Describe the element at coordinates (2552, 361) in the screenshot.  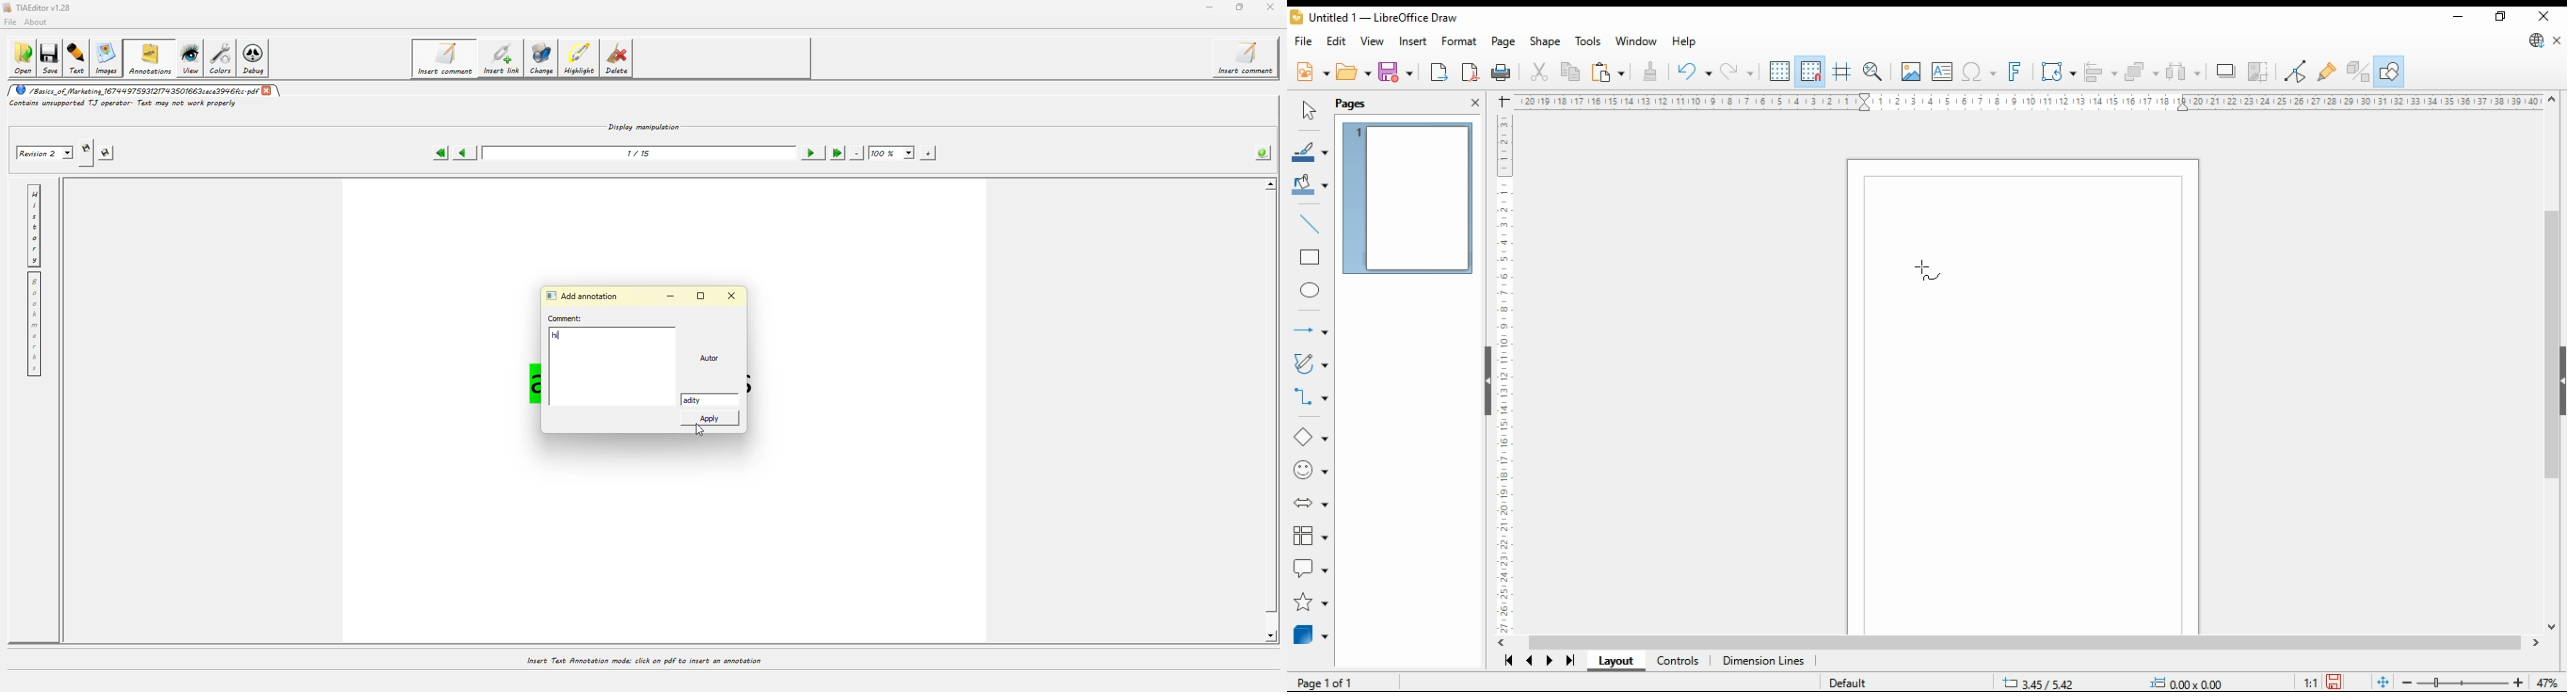
I see `scroll bar` at that location.